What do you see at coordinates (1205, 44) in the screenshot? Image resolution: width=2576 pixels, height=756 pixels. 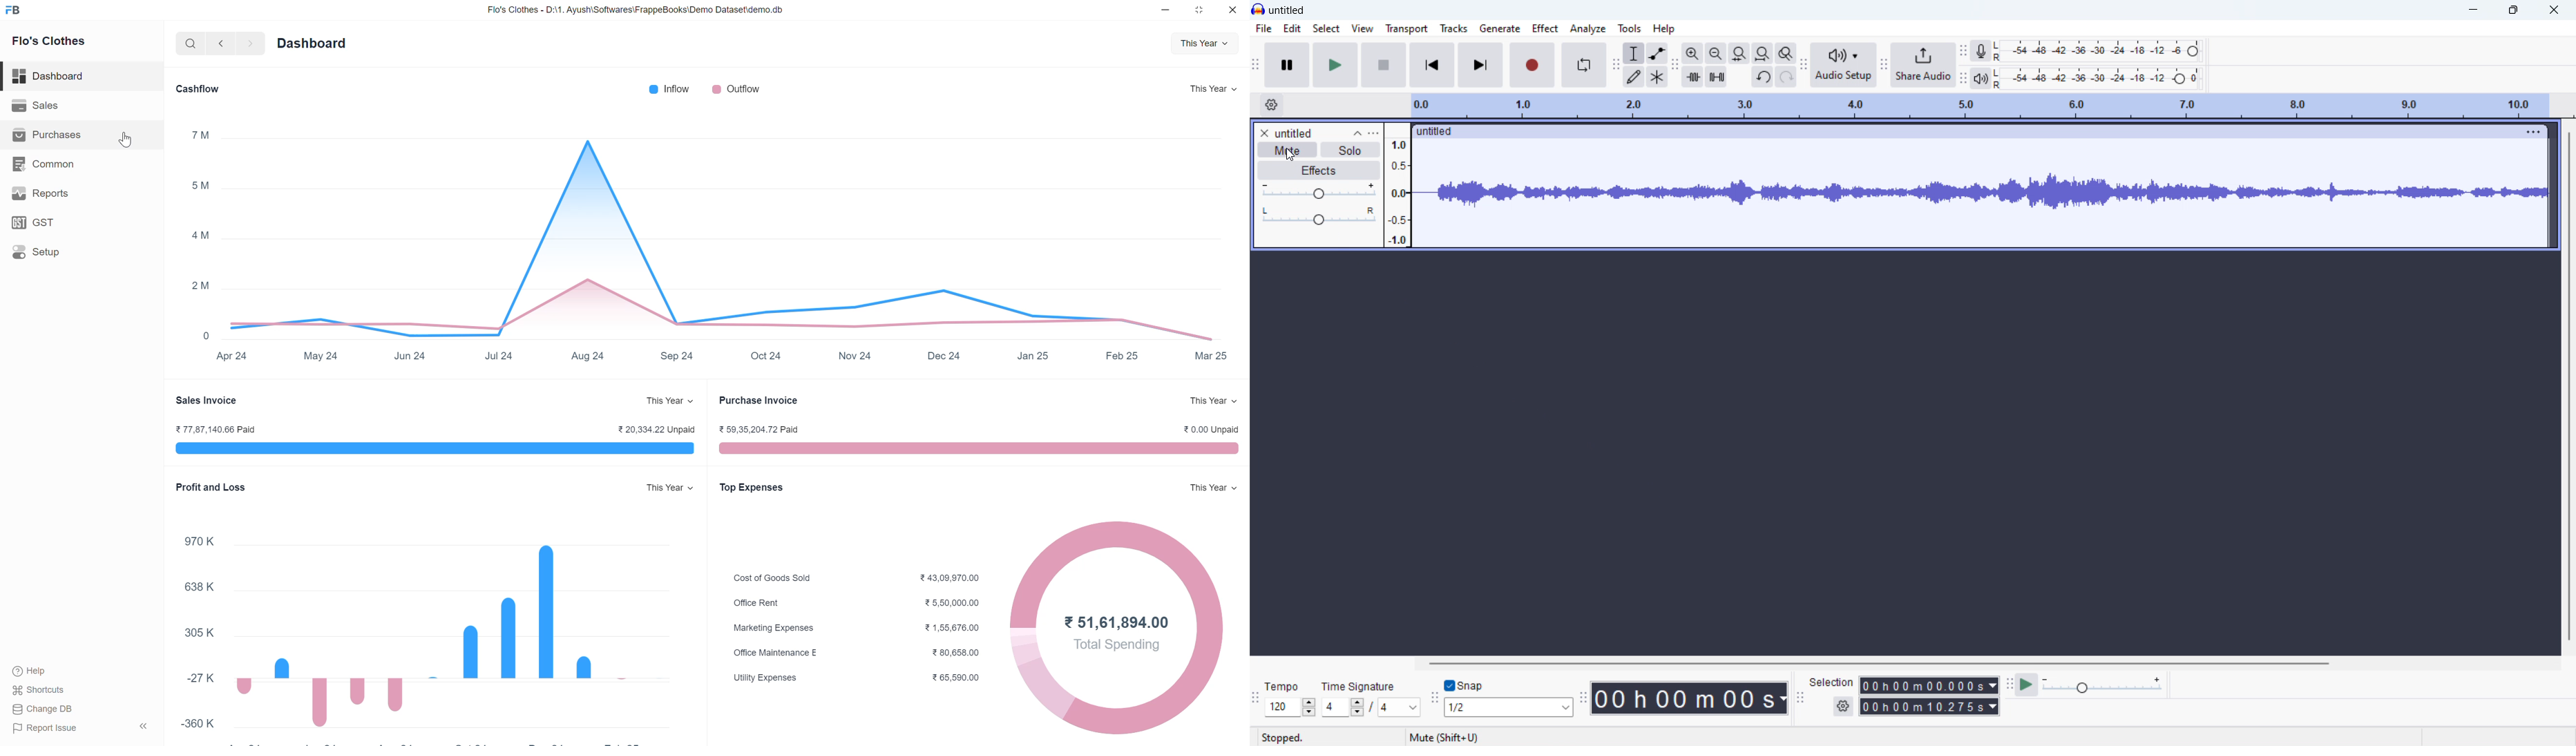 I see `This Year` at bounding box center [1205, 44].